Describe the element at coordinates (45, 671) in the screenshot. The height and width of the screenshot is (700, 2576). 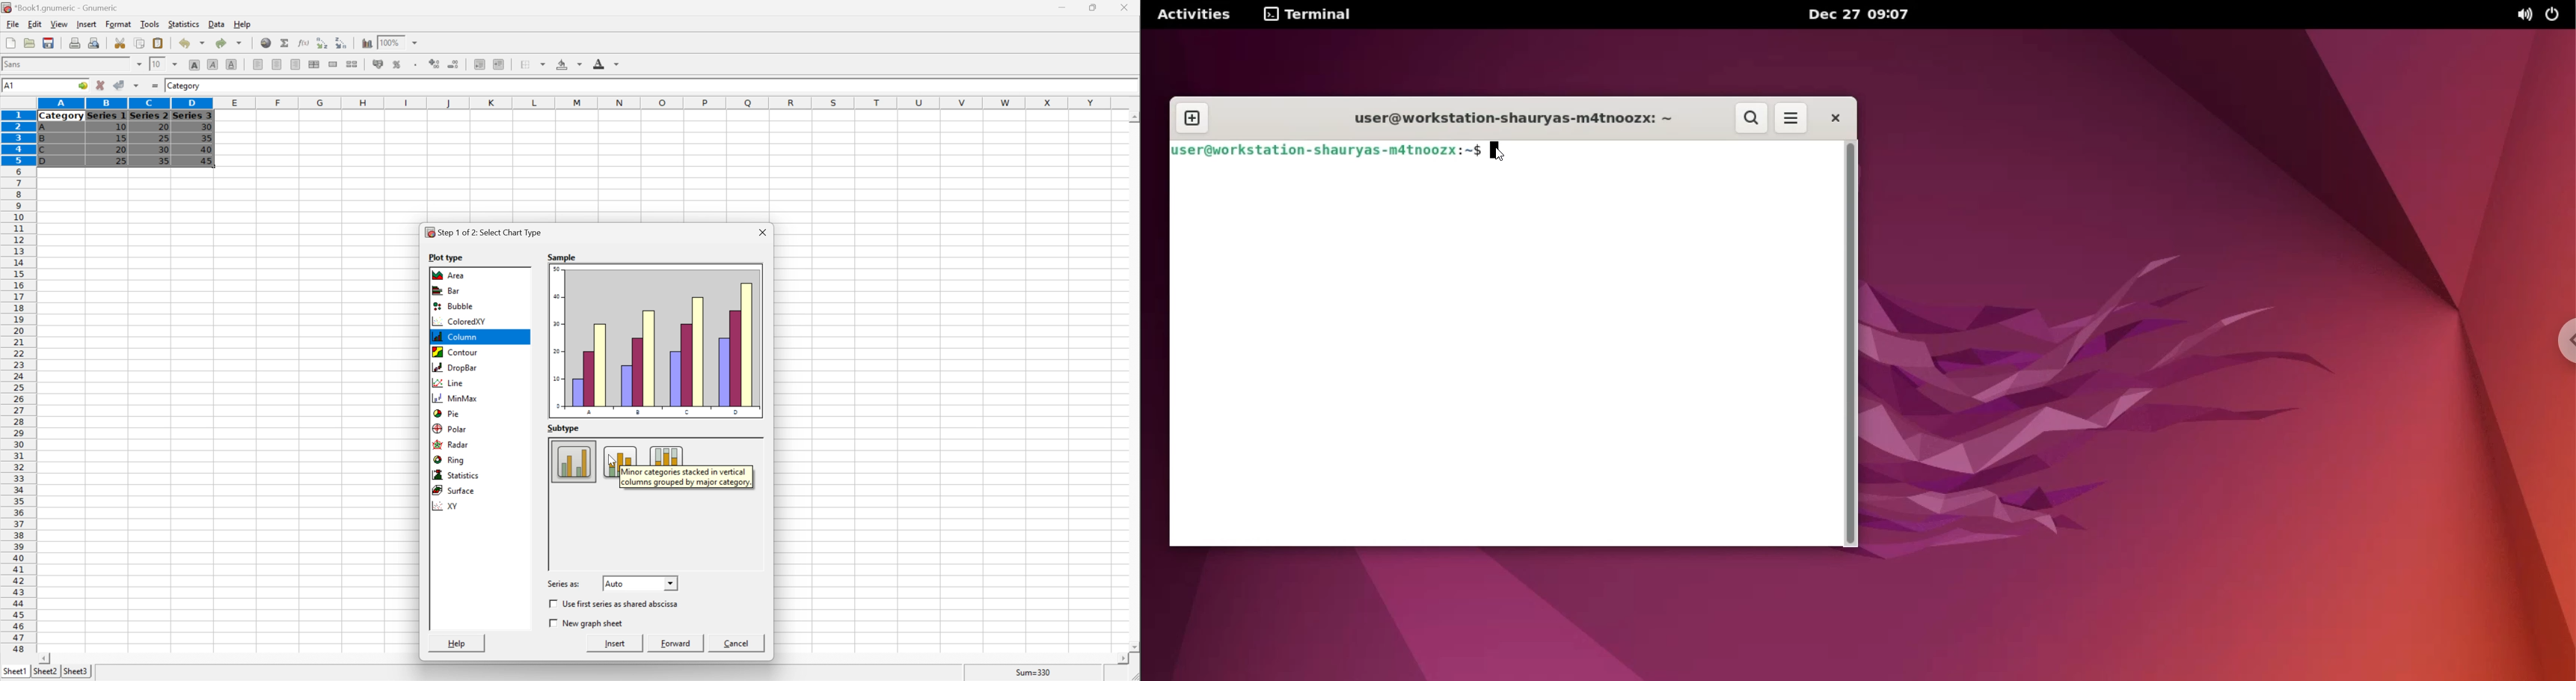
I see `Sheet2` at that location.